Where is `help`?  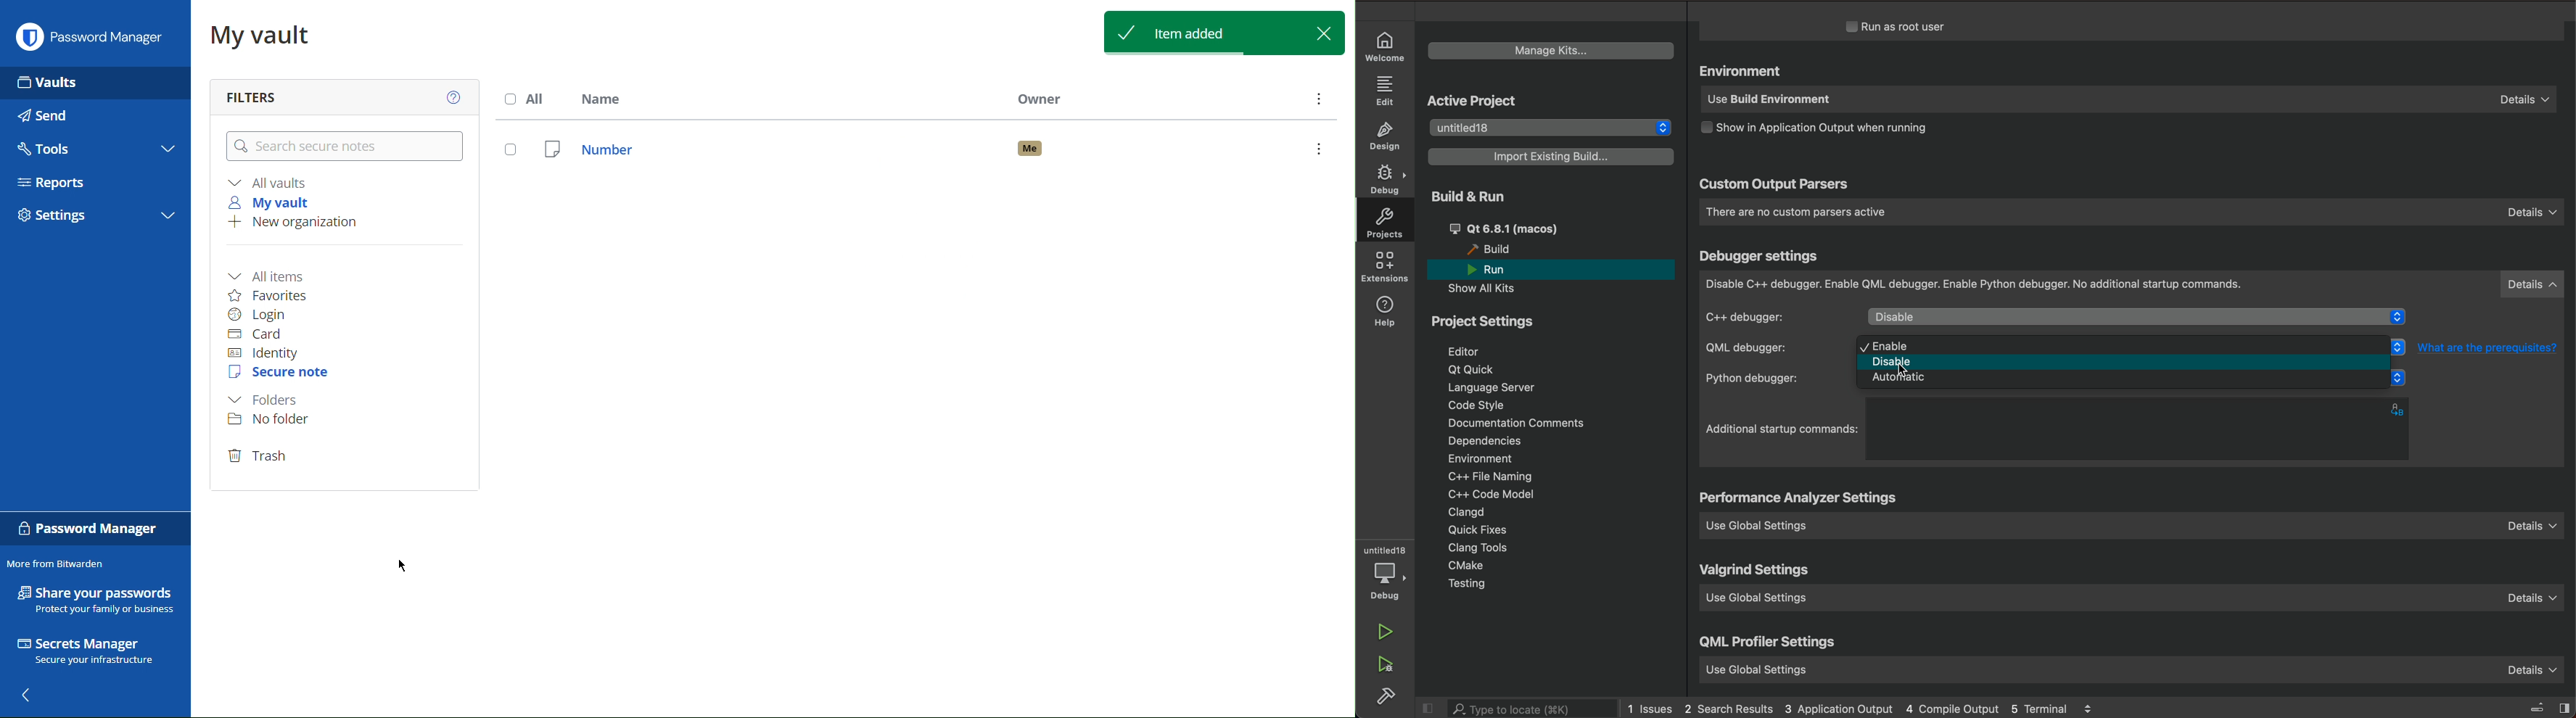 help is located at coordinates (1388, 312).